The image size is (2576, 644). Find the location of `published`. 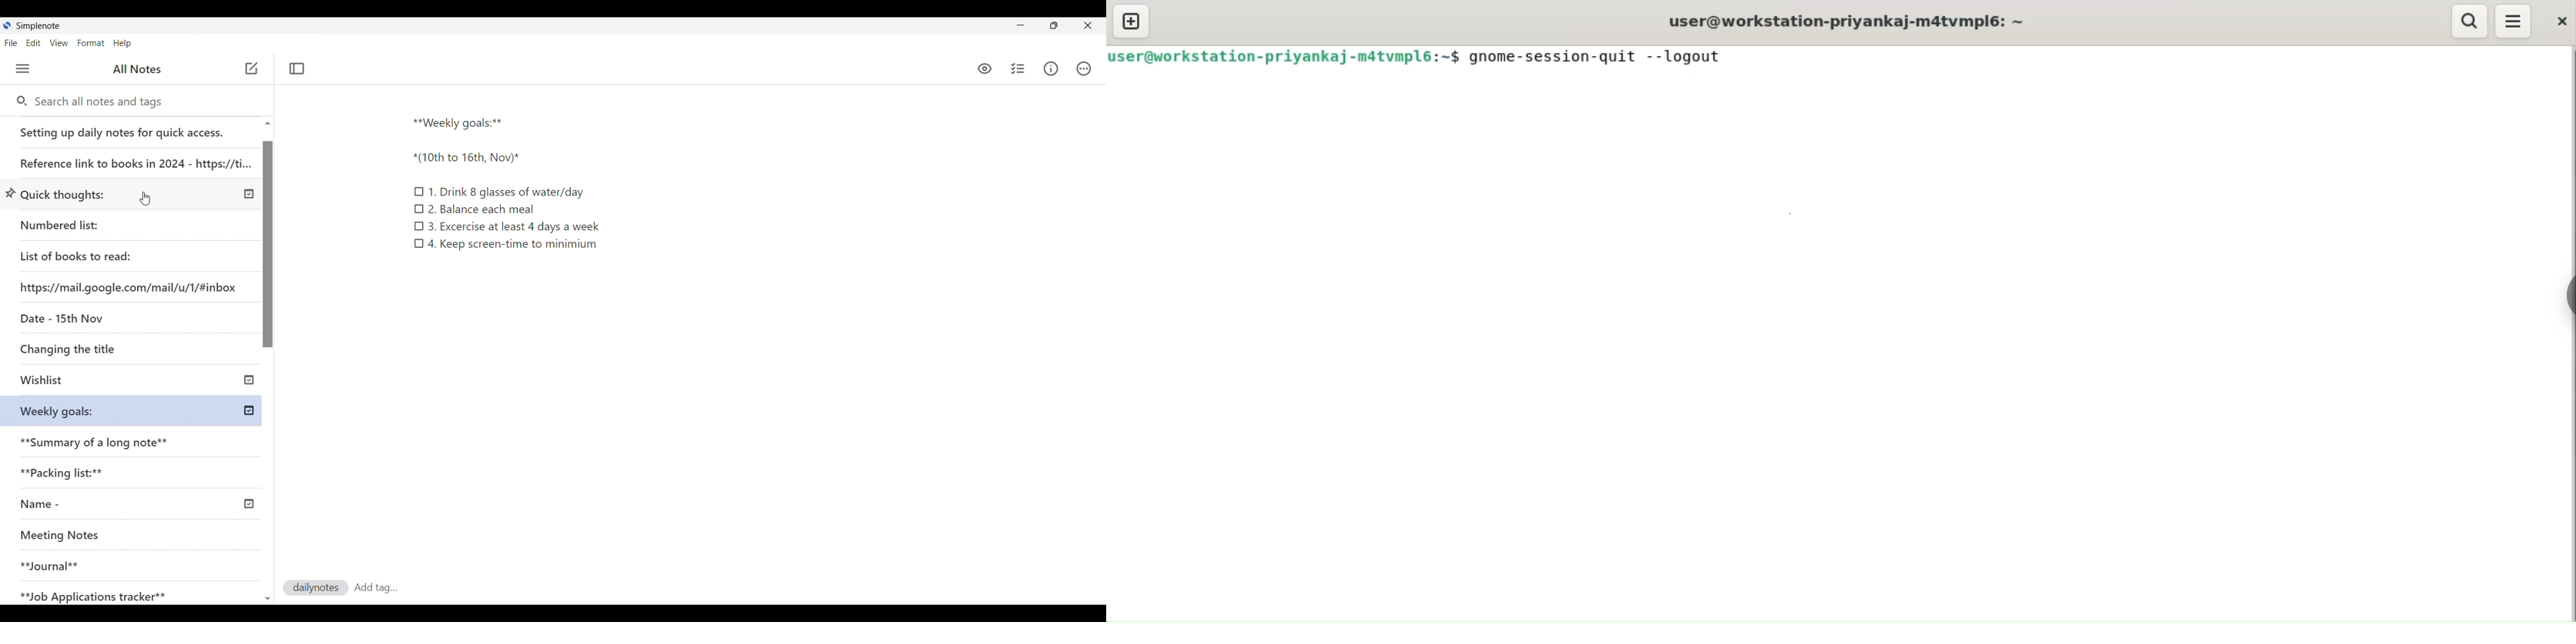

published is located at coordinates (249, 378).